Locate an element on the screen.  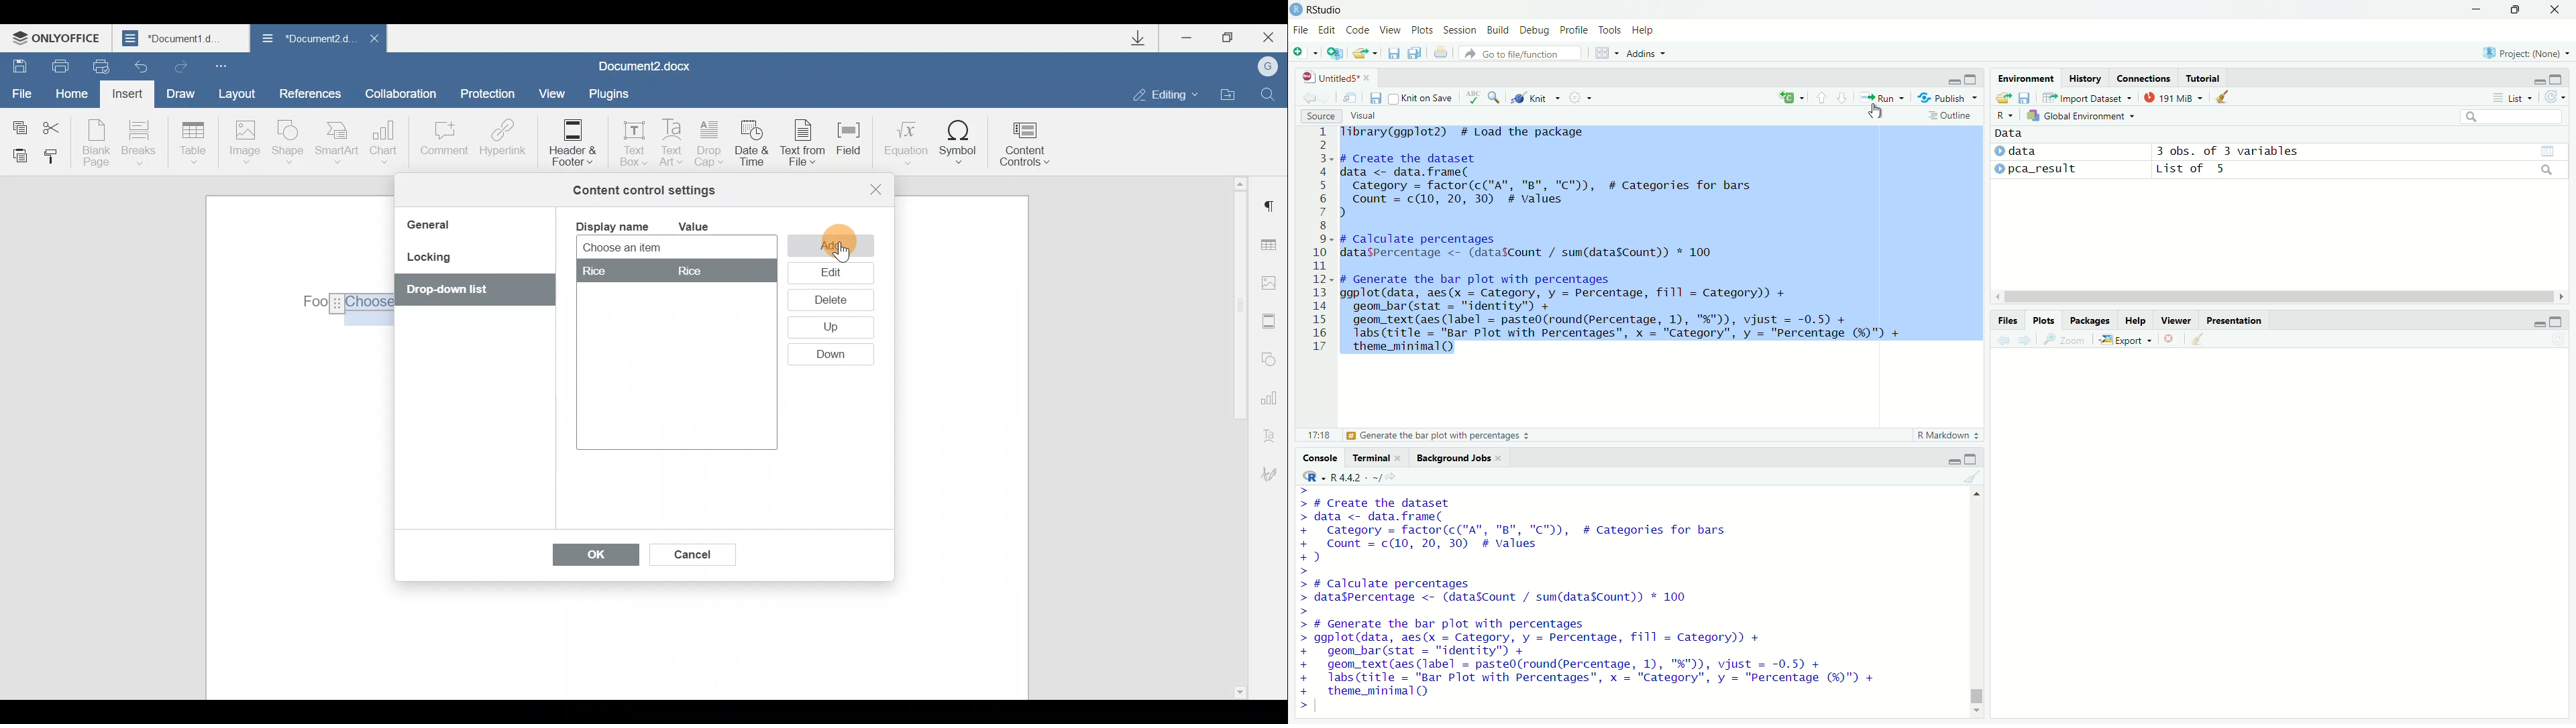
list of 5 is located at coordinates (2357, 169).